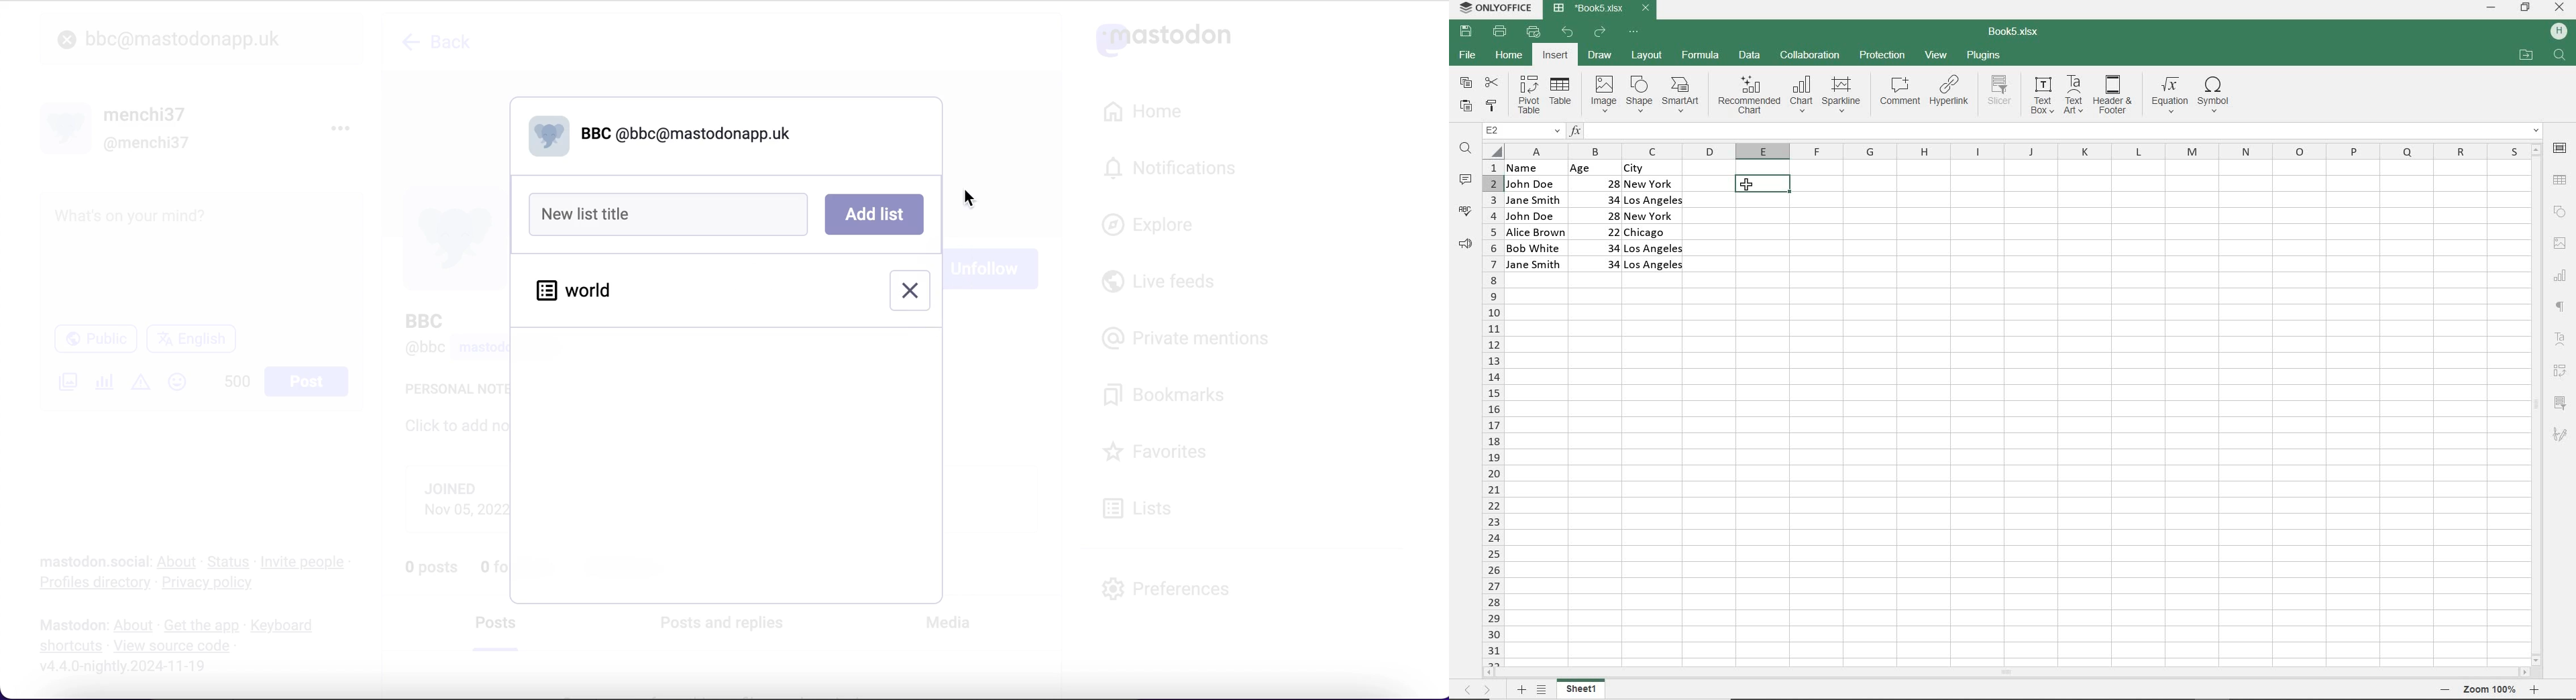  I want to click on back, so click(447, 41).